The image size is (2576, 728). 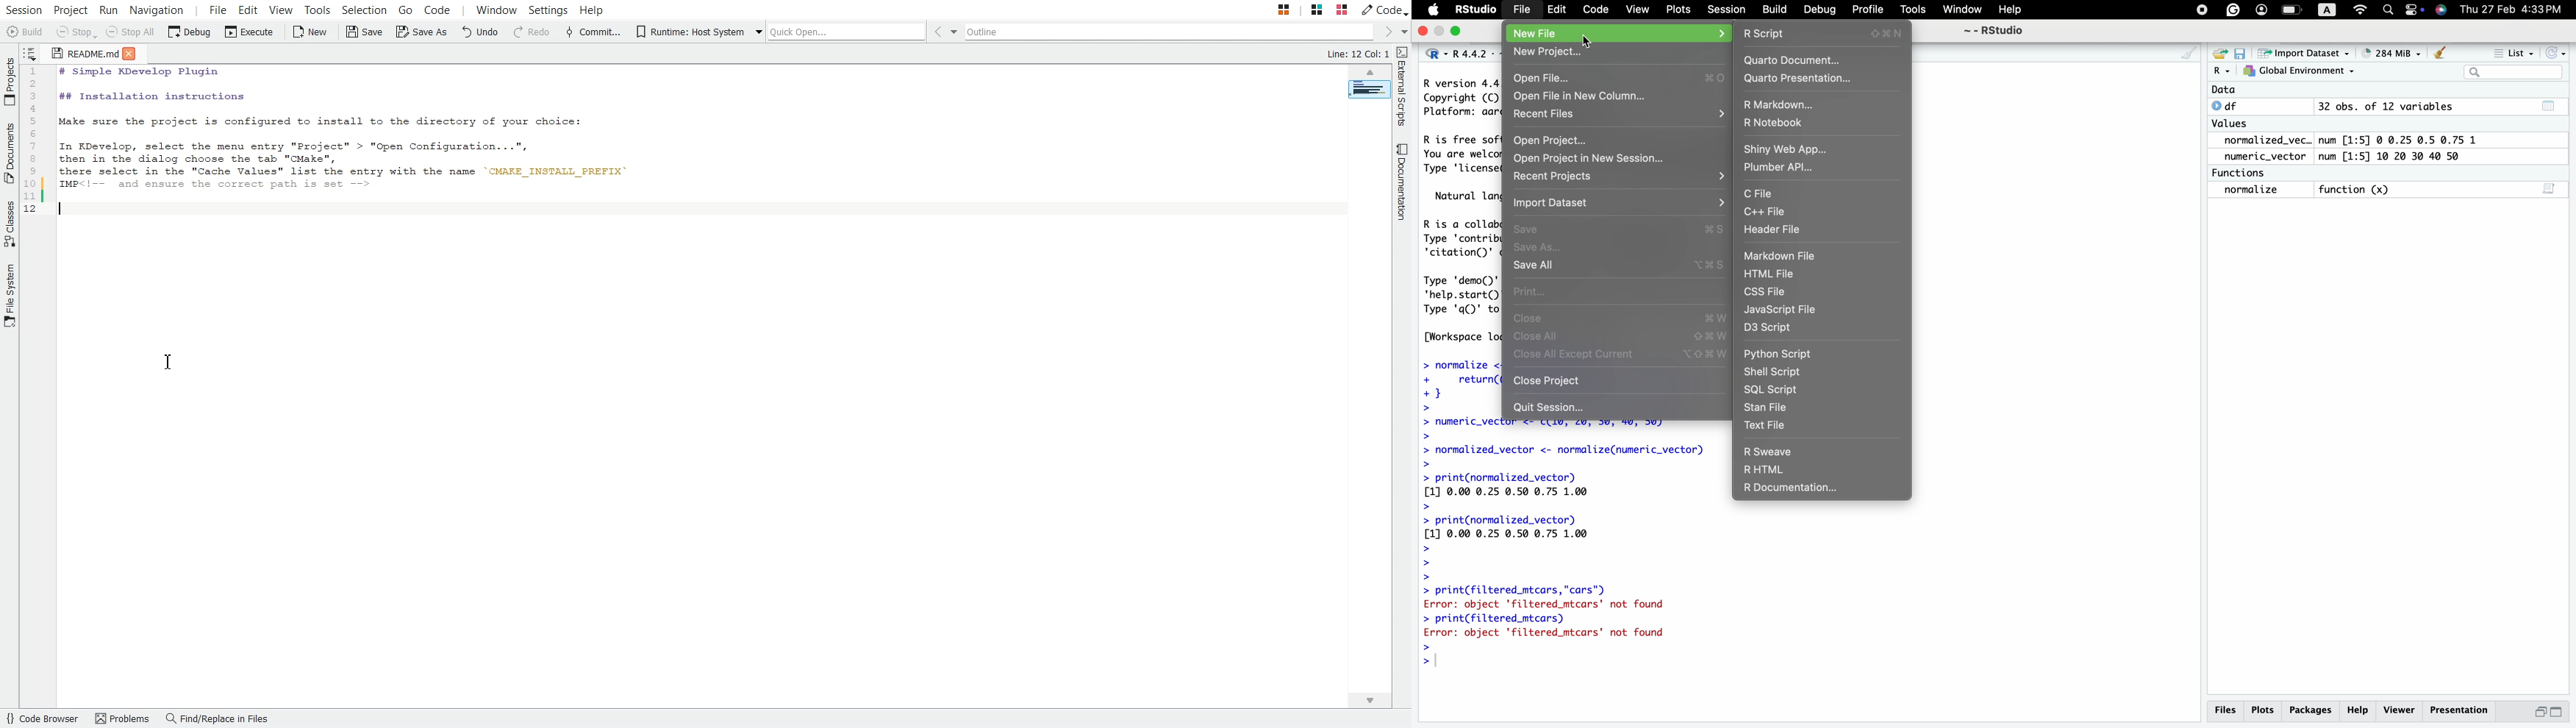 What do you see at coordinates (1368, 700) in the screenshot?
I see `Scroll down` at bounding box center [1368, 700].